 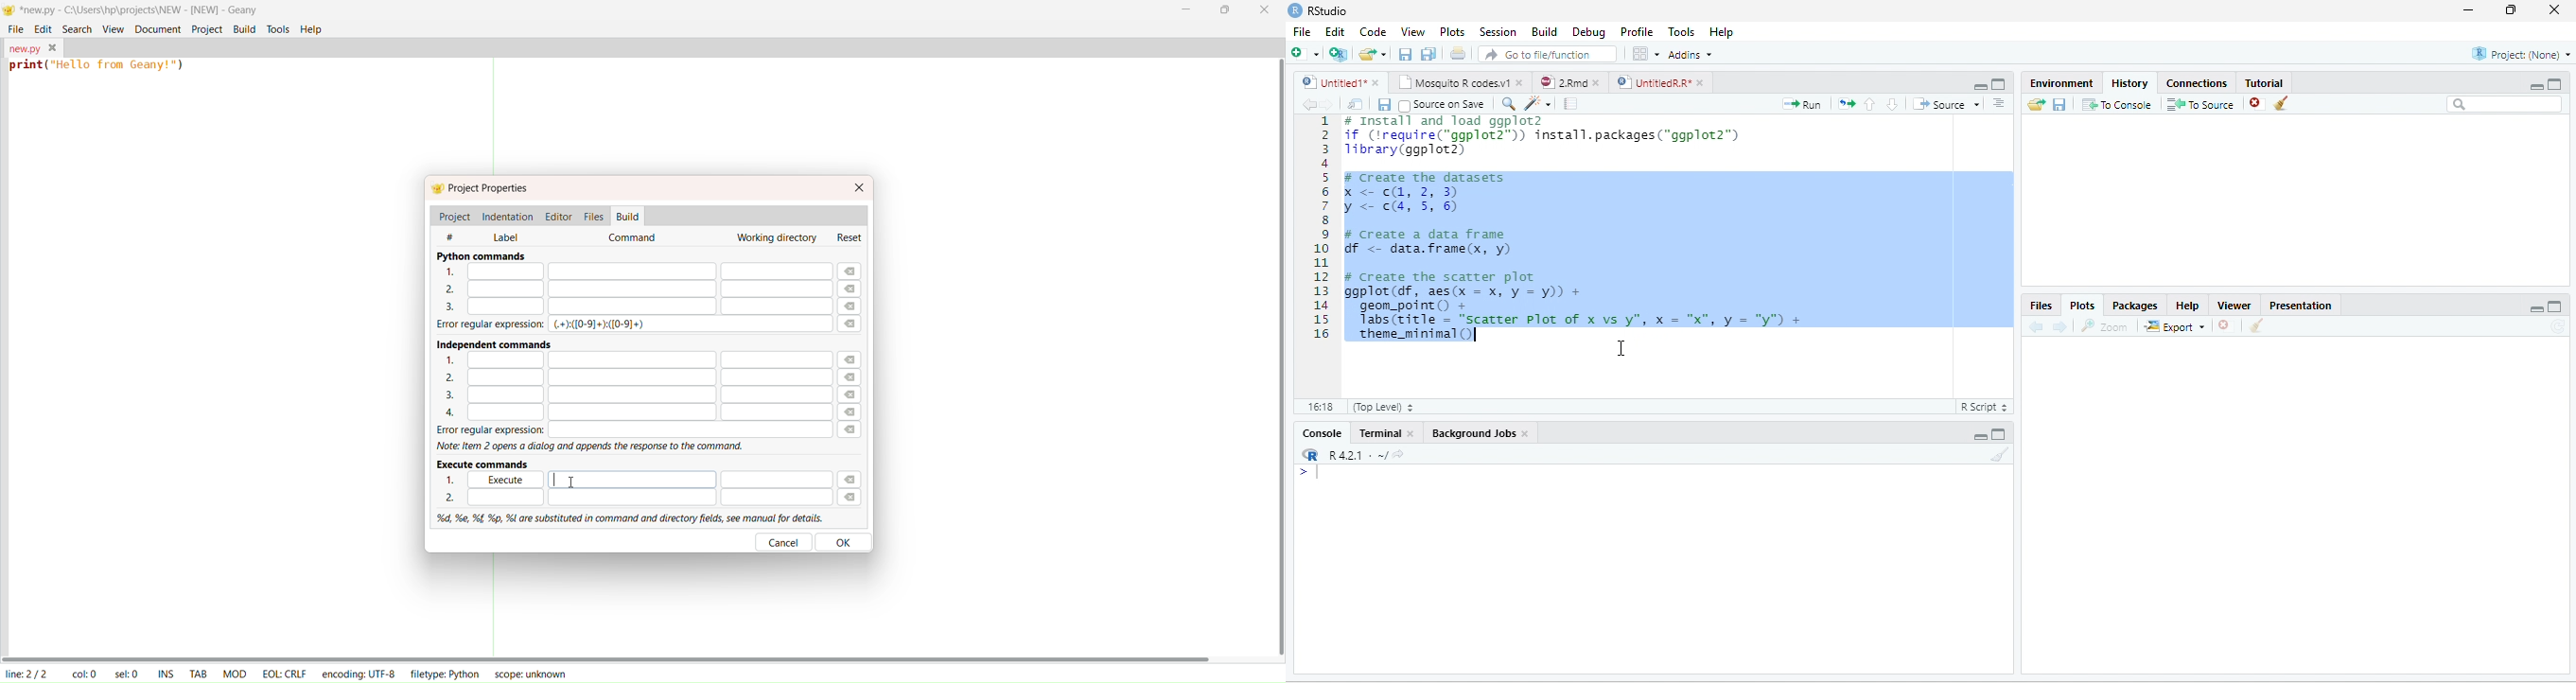 What do you see at coordinates (1443, 106) in the screenshot?
I see `Source on Save` at bounding box center [1443, 106].